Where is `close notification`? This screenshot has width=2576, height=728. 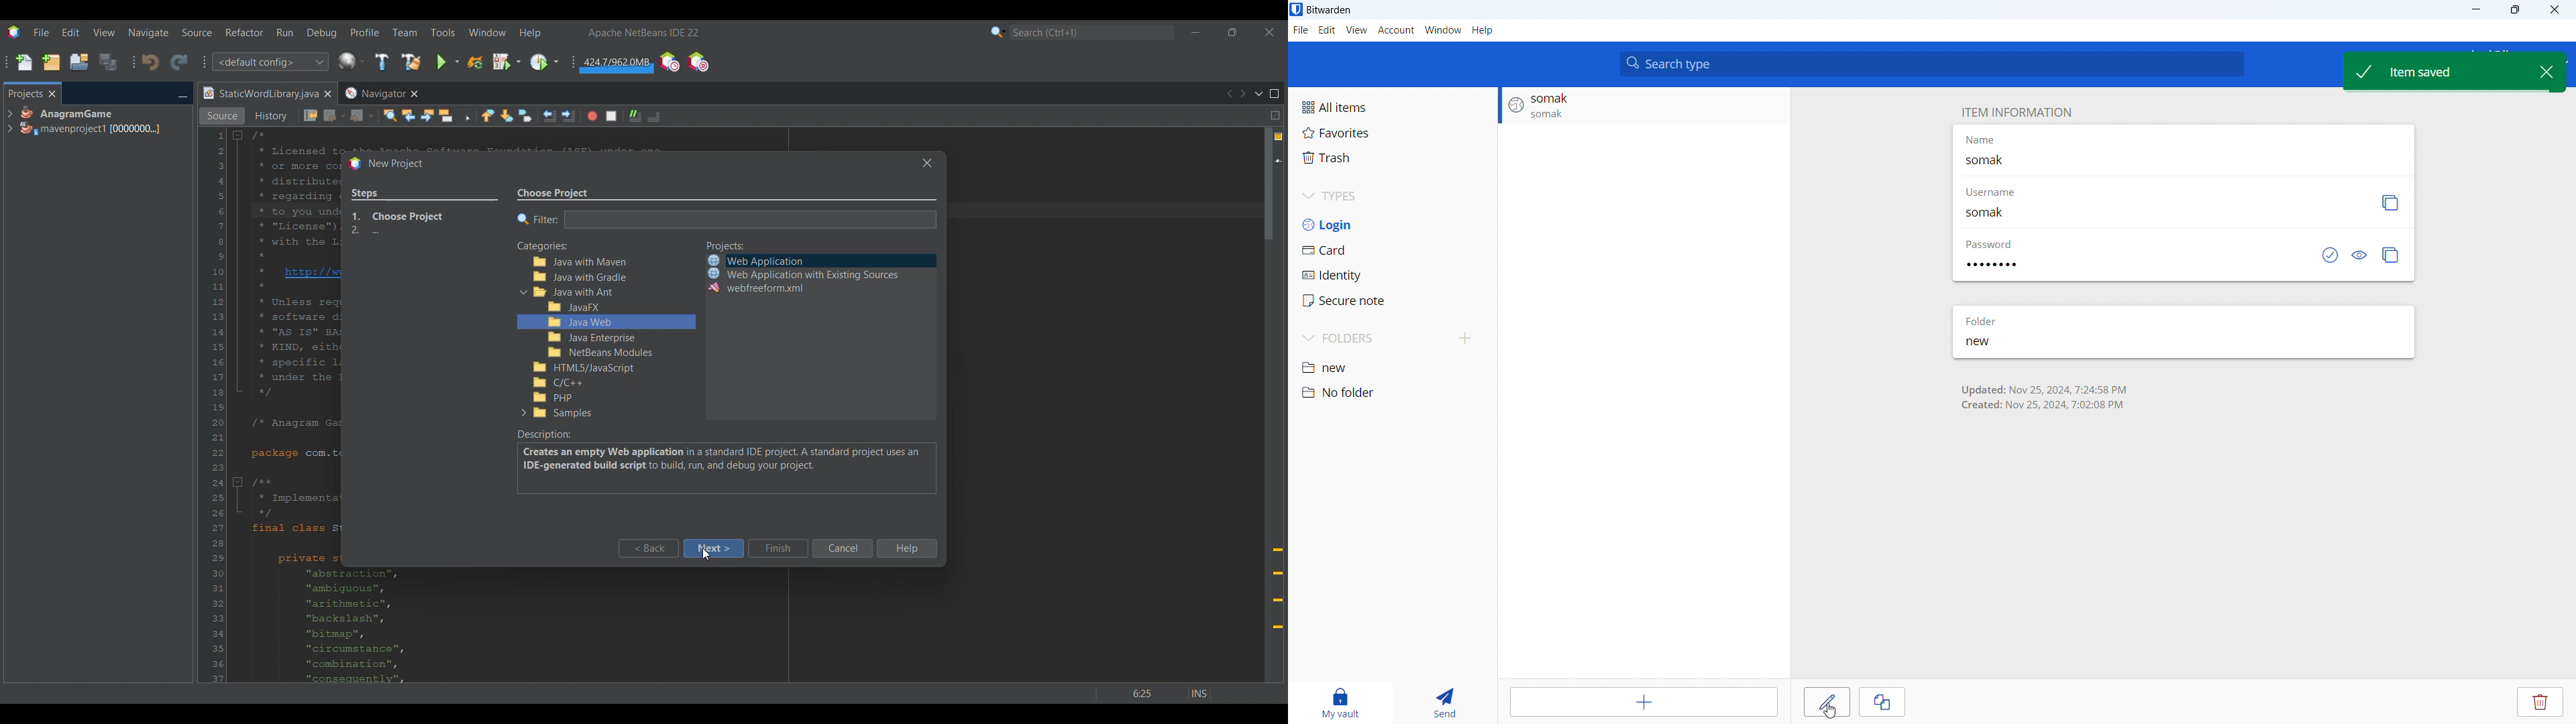
close notification is located at coordinates (2548, 71).